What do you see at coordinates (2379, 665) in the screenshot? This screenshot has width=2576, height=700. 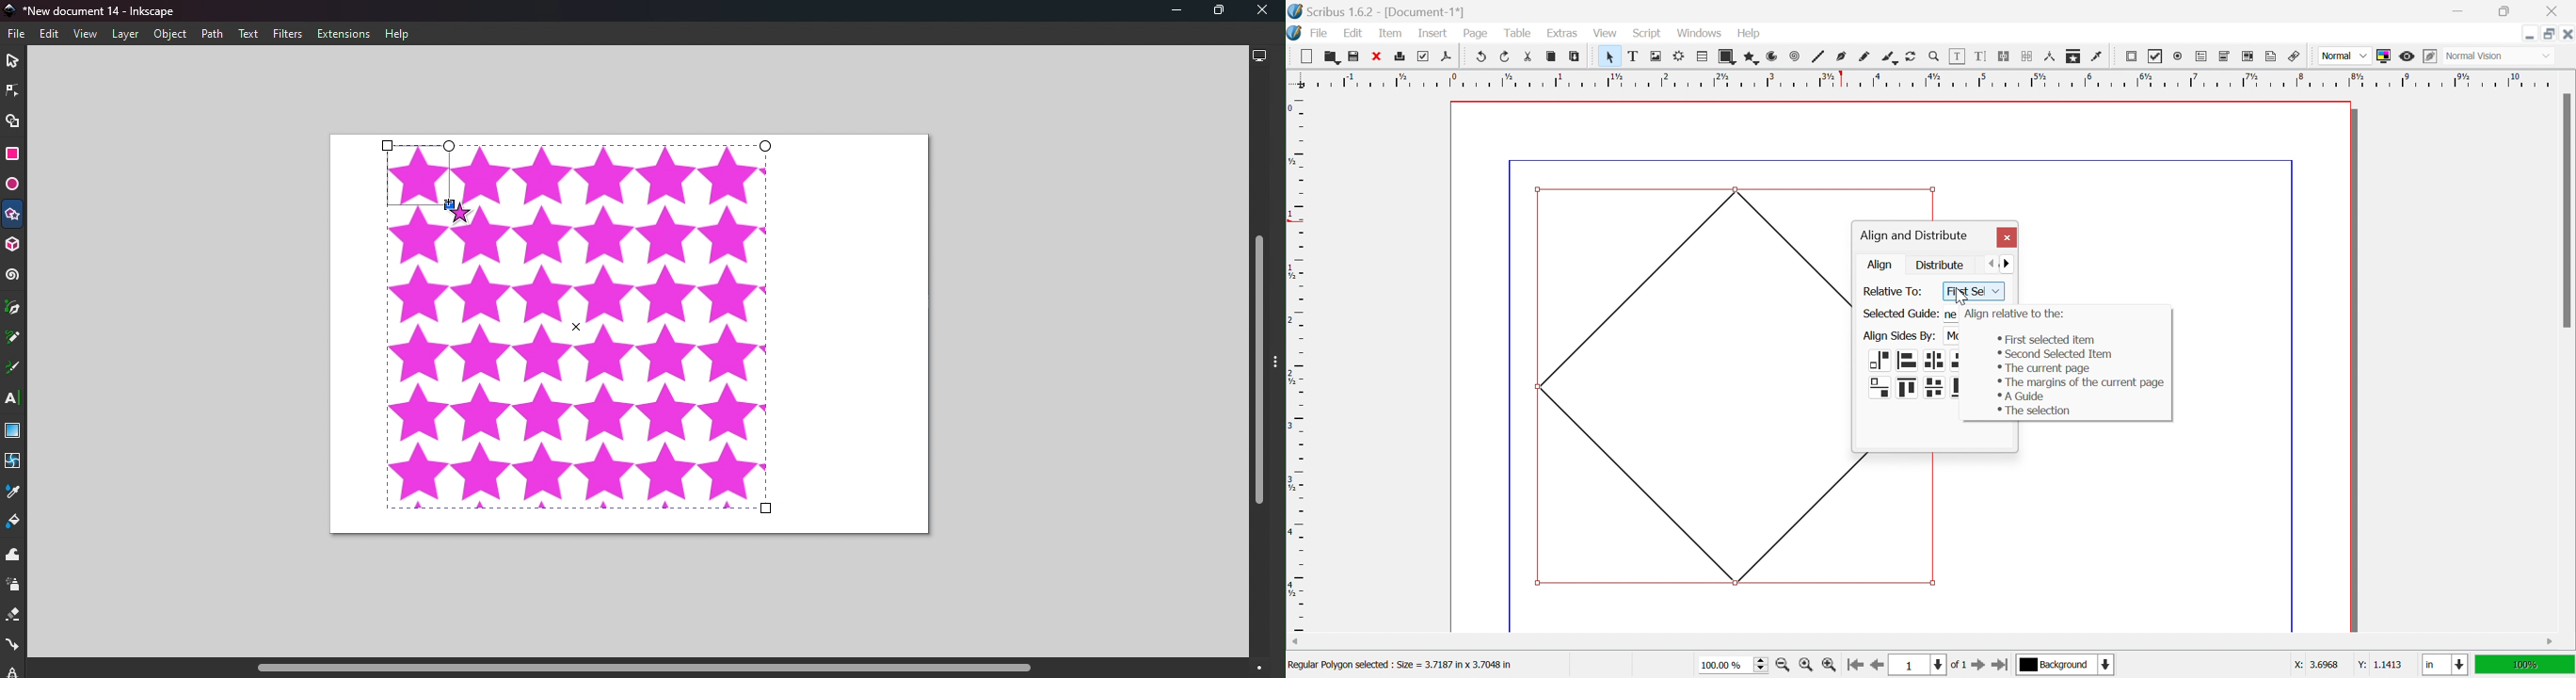 I see `y: 1.1413` at bounding box center [2379, 665].